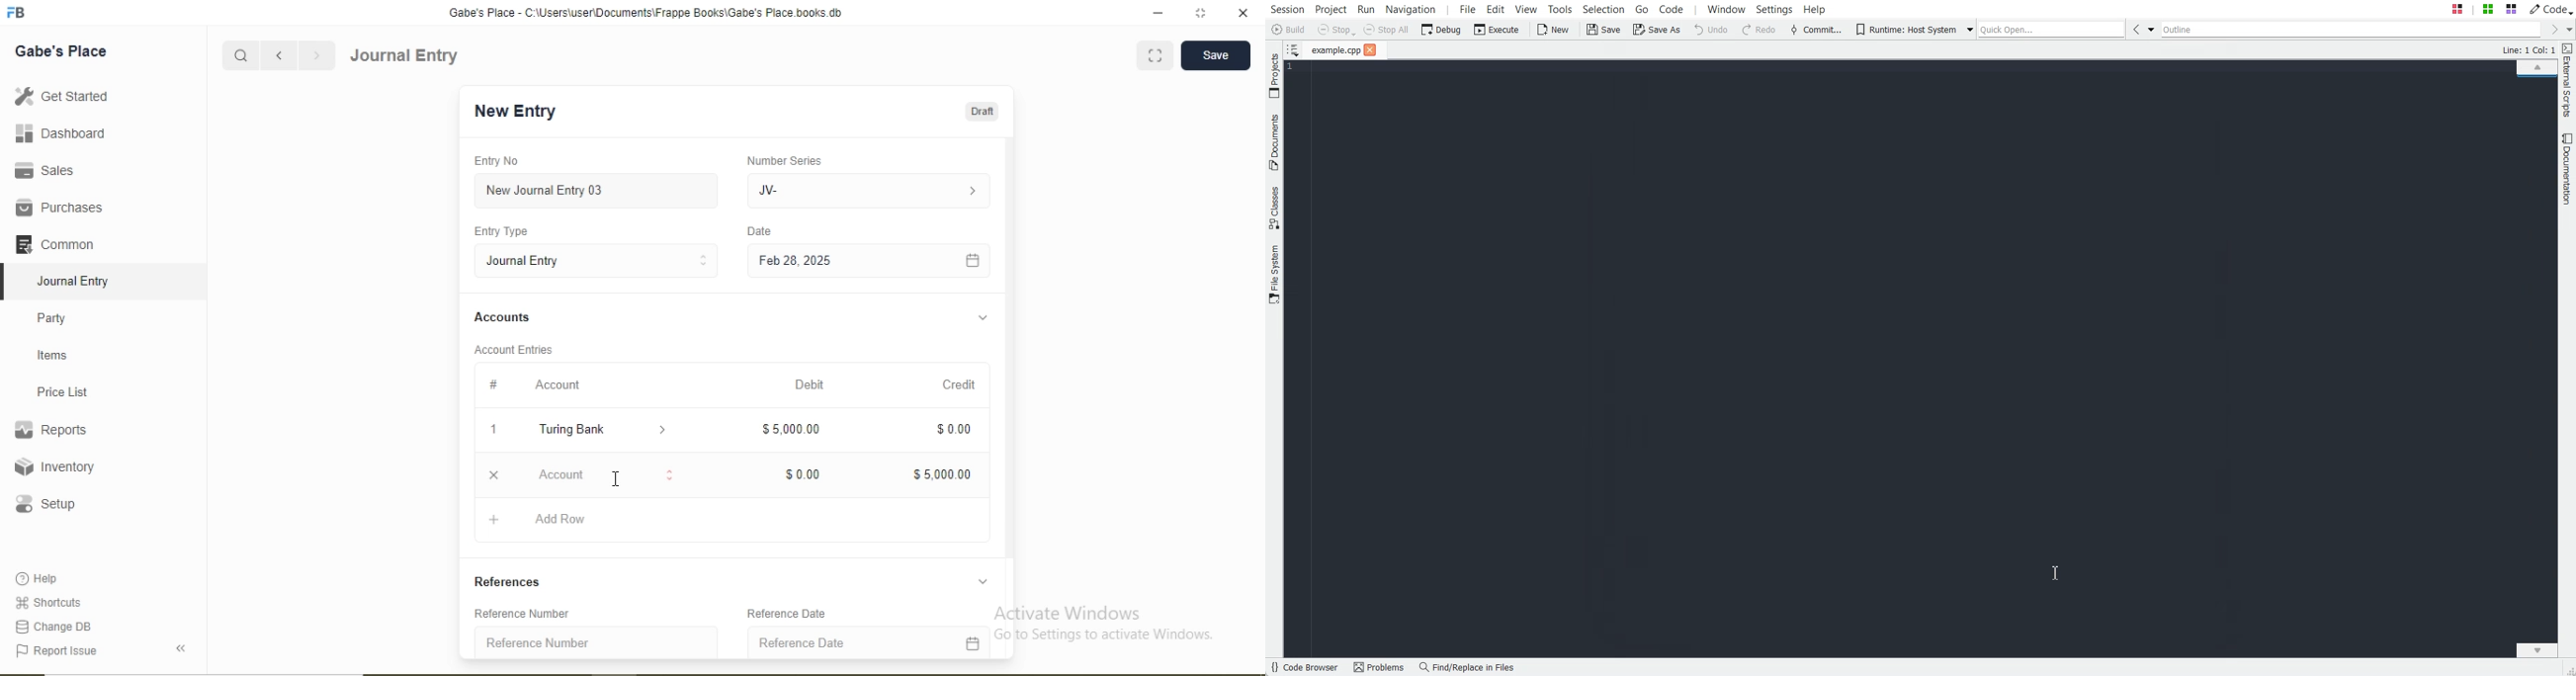 This screenshot has width=2576, height=700. I want to click on Reference Date, so click(786, 614).